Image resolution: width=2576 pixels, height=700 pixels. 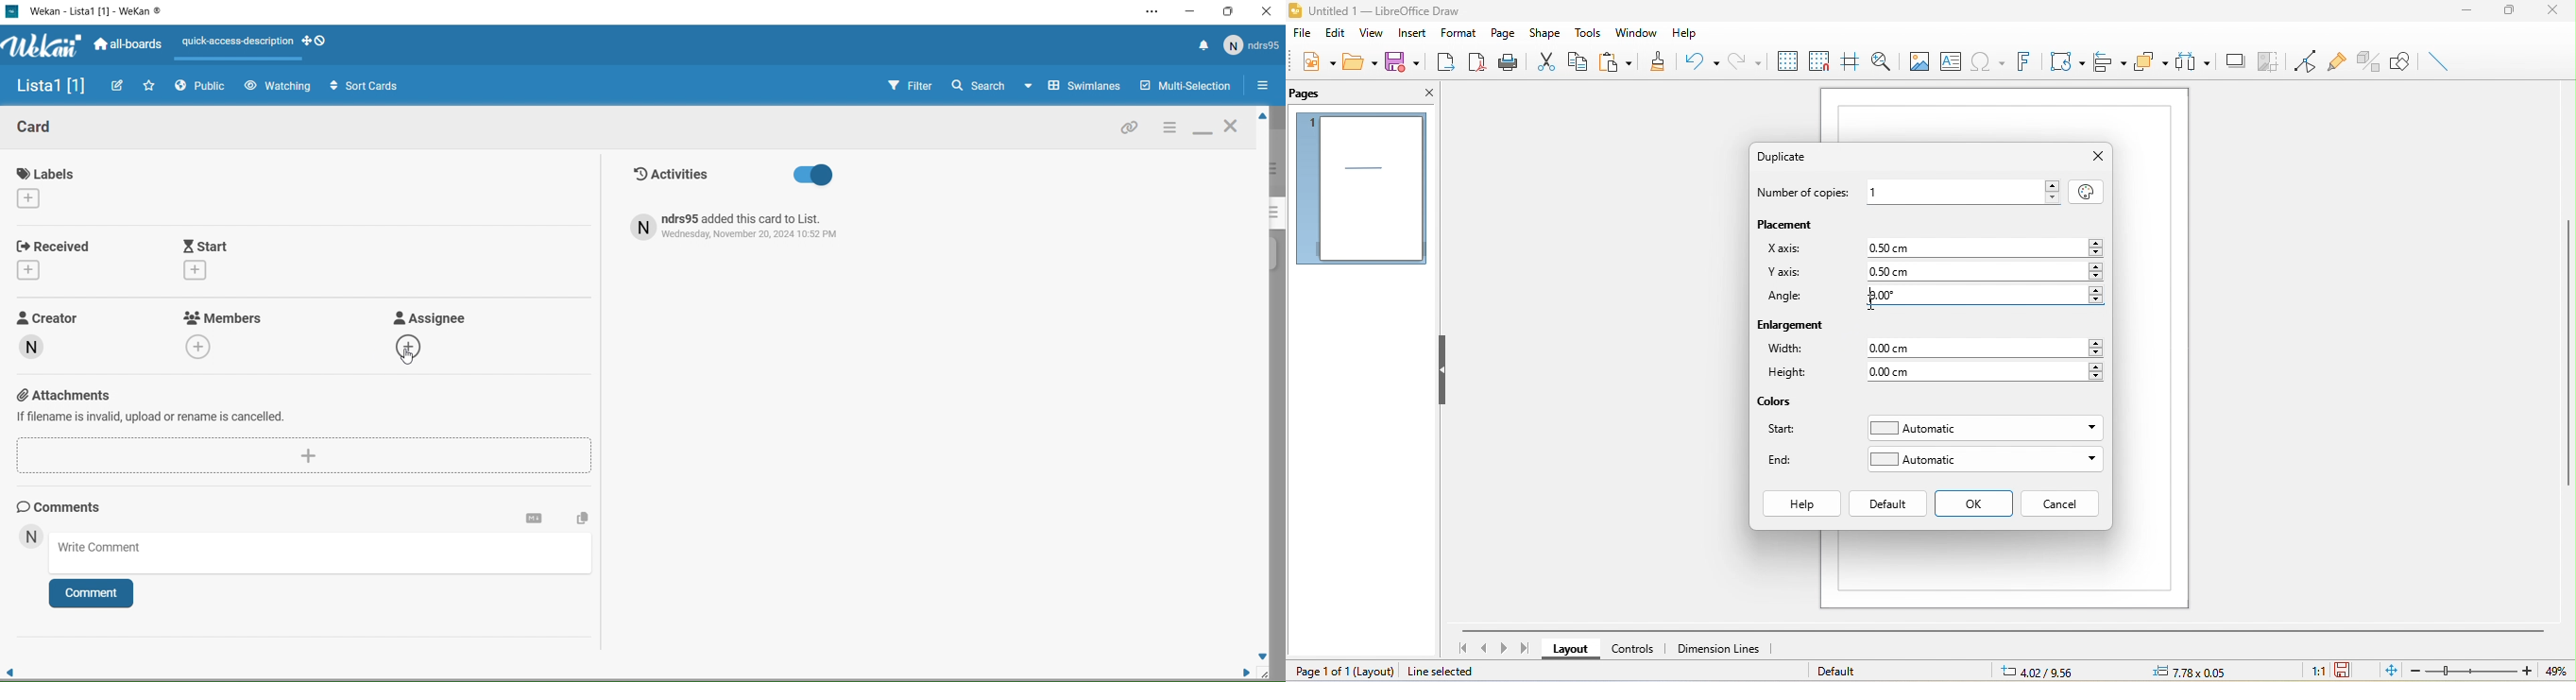 I want to click on tools, so click(x=1590, y=33).